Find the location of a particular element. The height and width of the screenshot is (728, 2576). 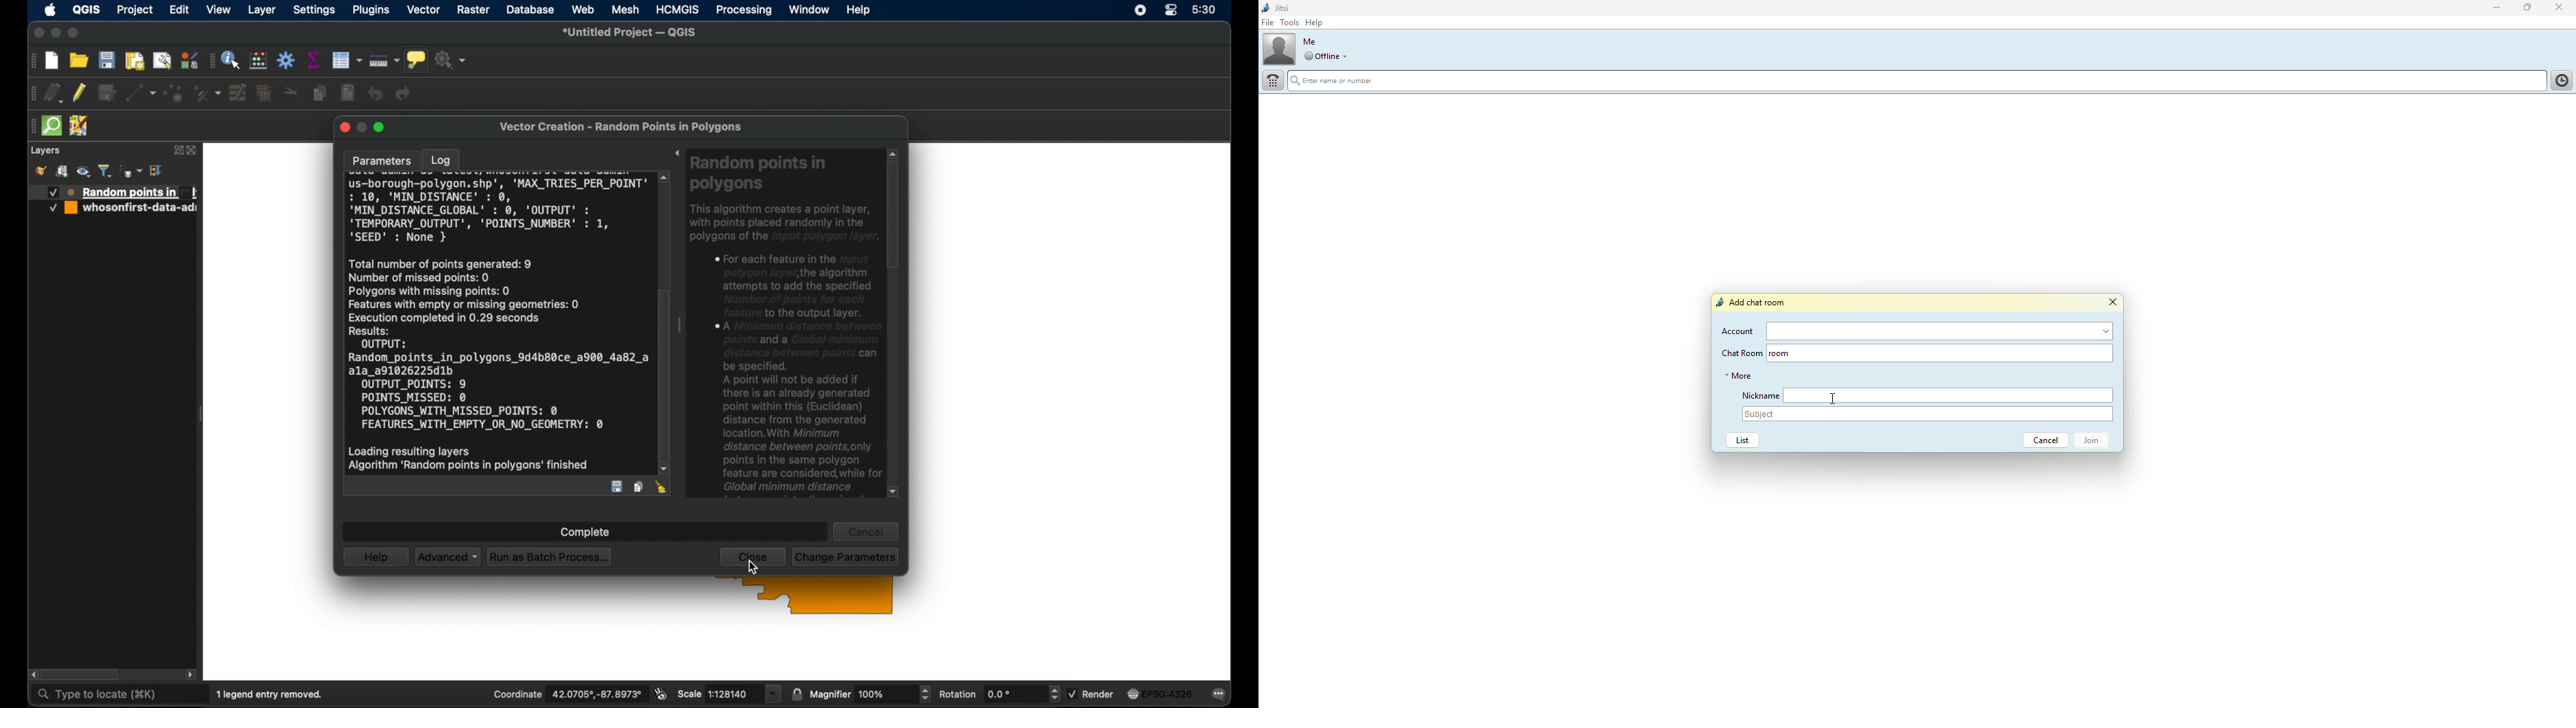

 is located at coordinates (783, 325).